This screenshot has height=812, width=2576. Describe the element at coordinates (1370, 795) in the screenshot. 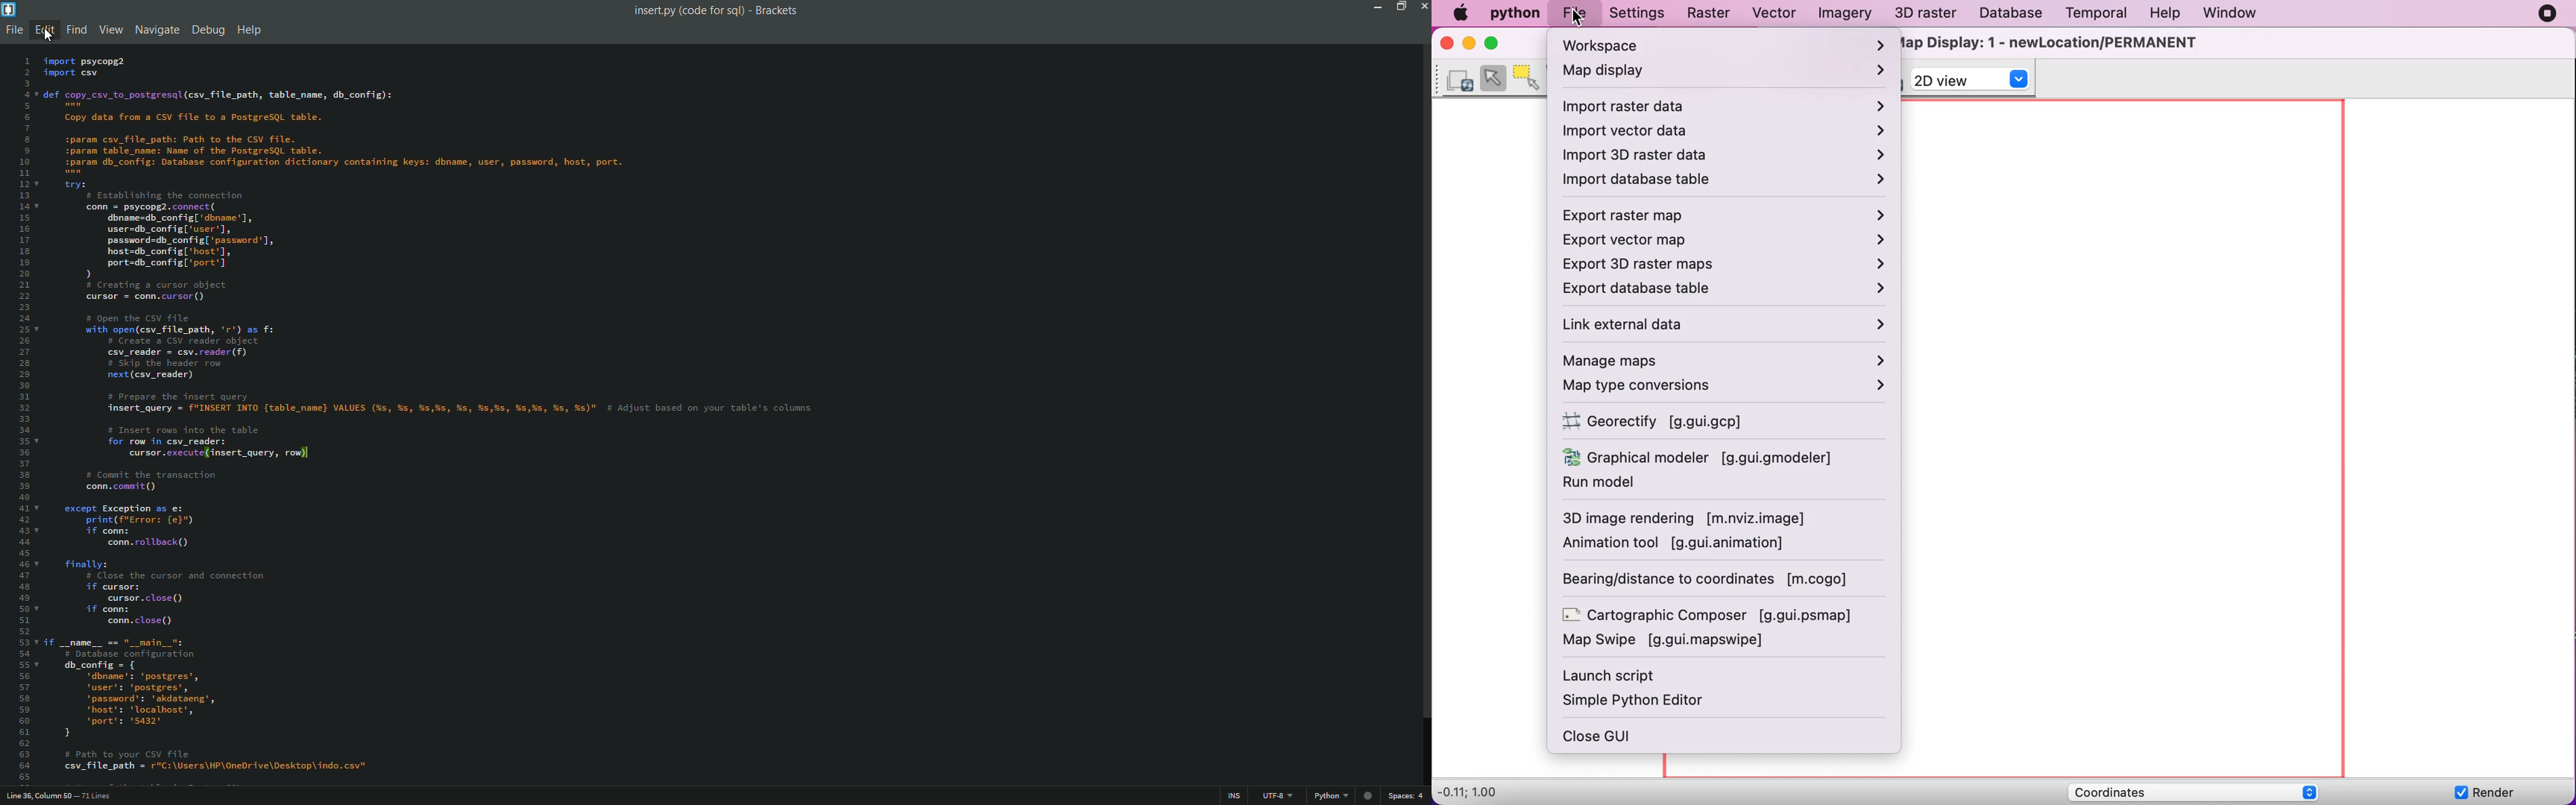

I see `web` at that location.